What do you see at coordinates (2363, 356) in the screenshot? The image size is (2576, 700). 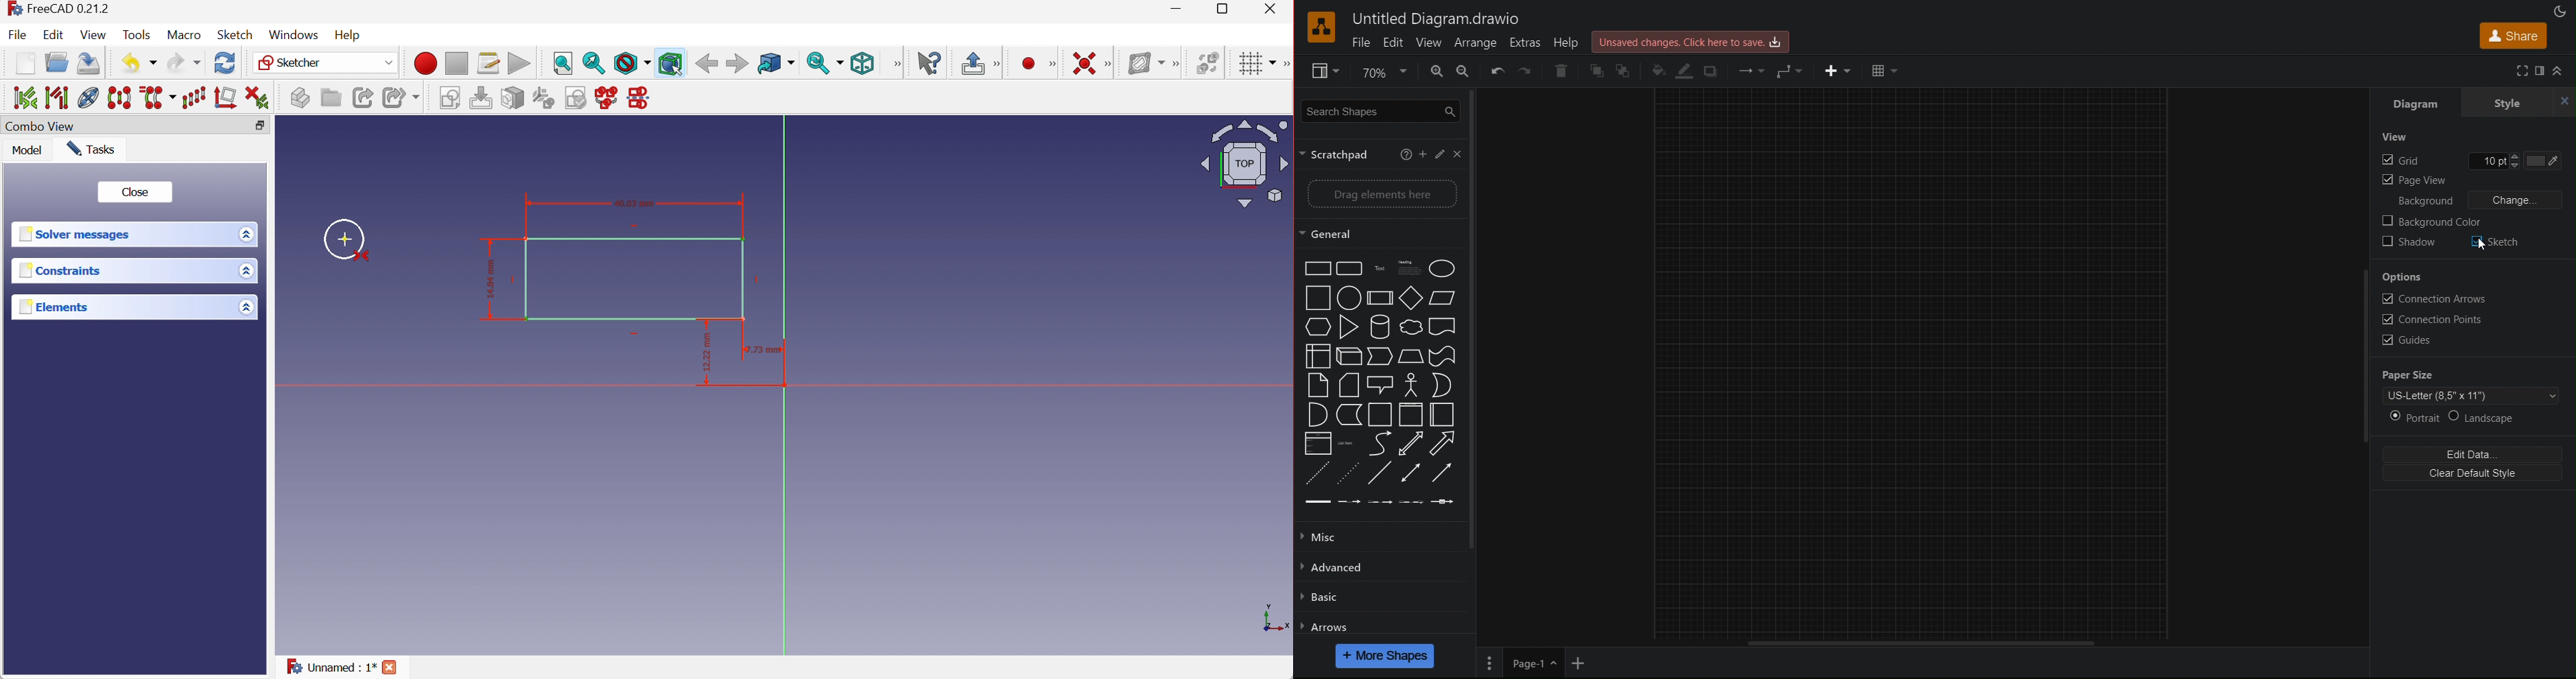 I see `Scrollbar` at bounding box center [2363, 356].